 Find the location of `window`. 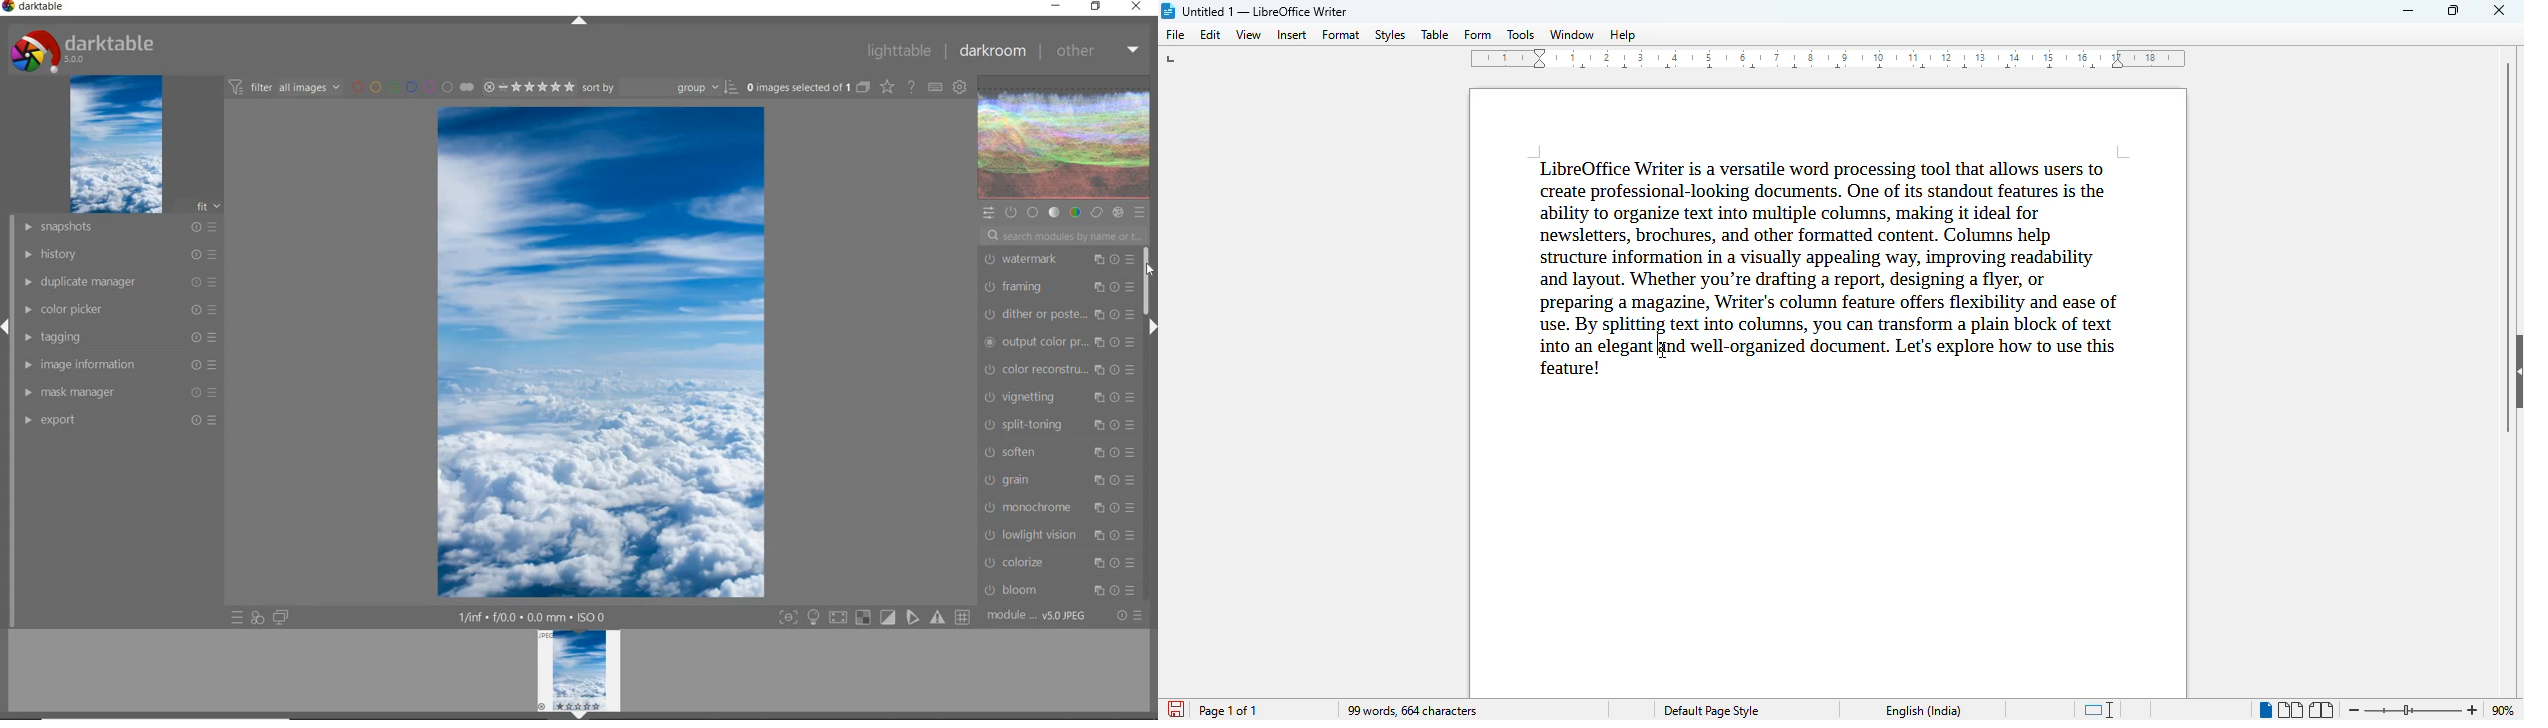

window is located at coordinates (1572, 35).